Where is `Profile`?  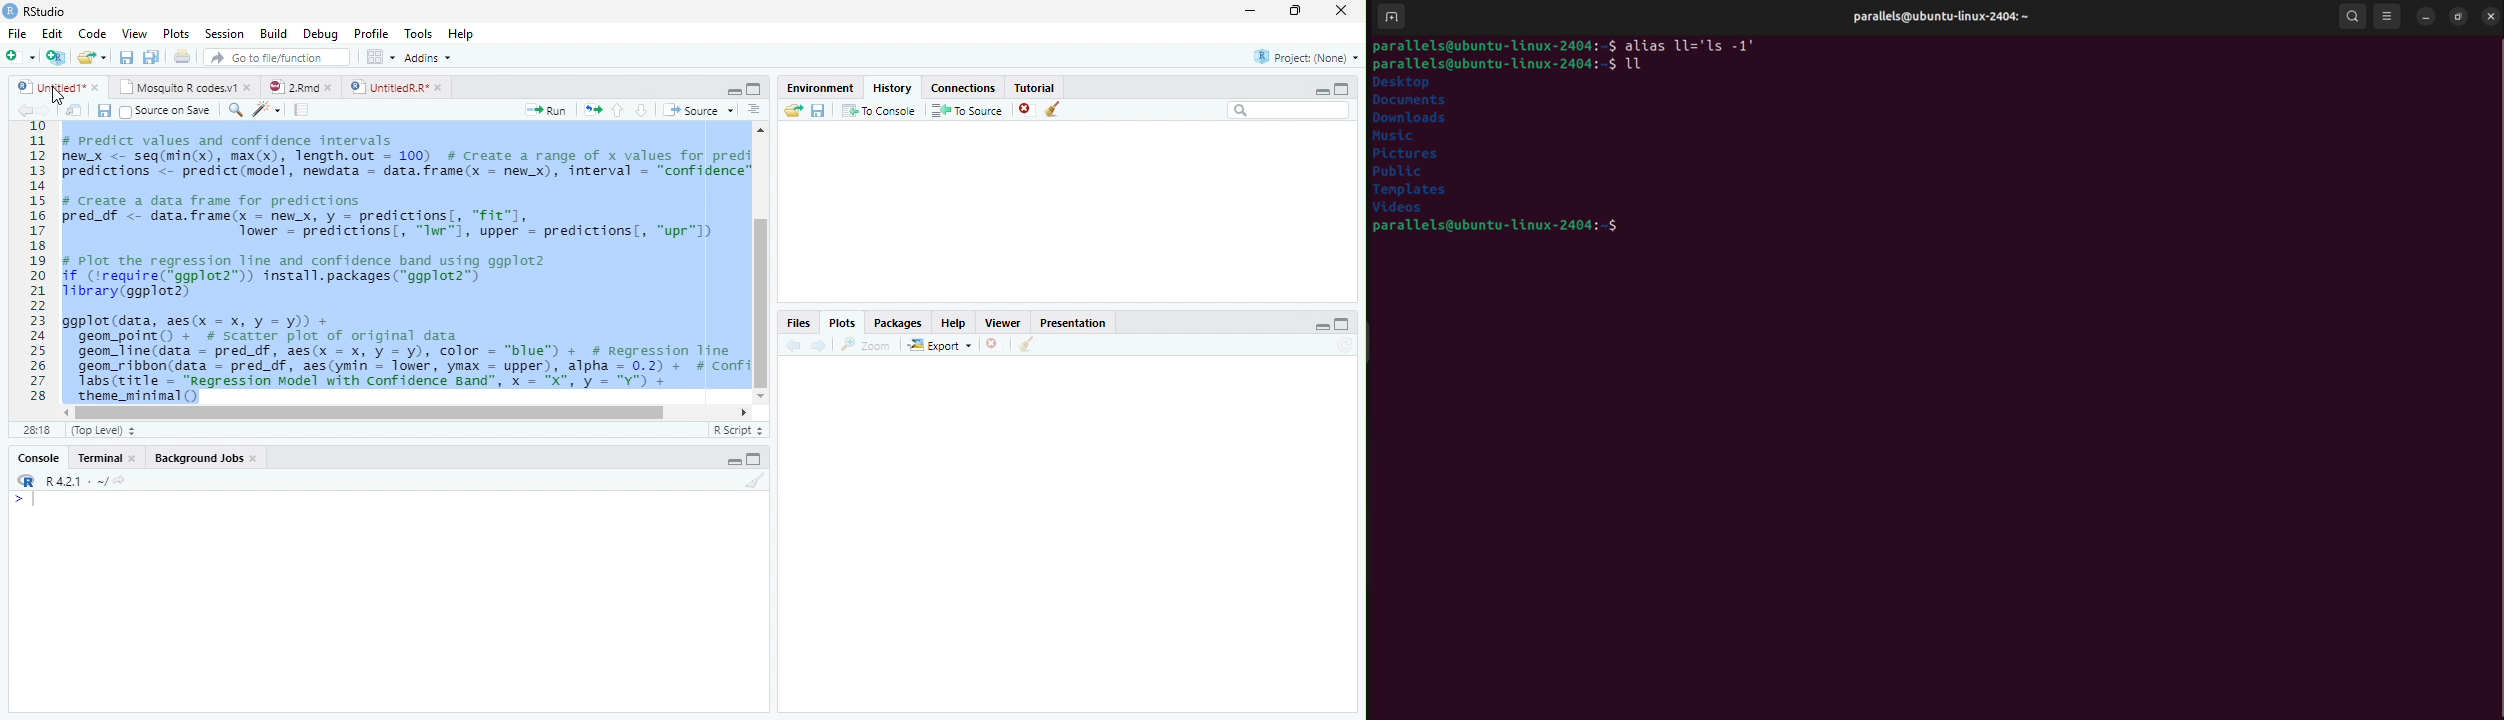 Profile is located at coordinates (372, 34).